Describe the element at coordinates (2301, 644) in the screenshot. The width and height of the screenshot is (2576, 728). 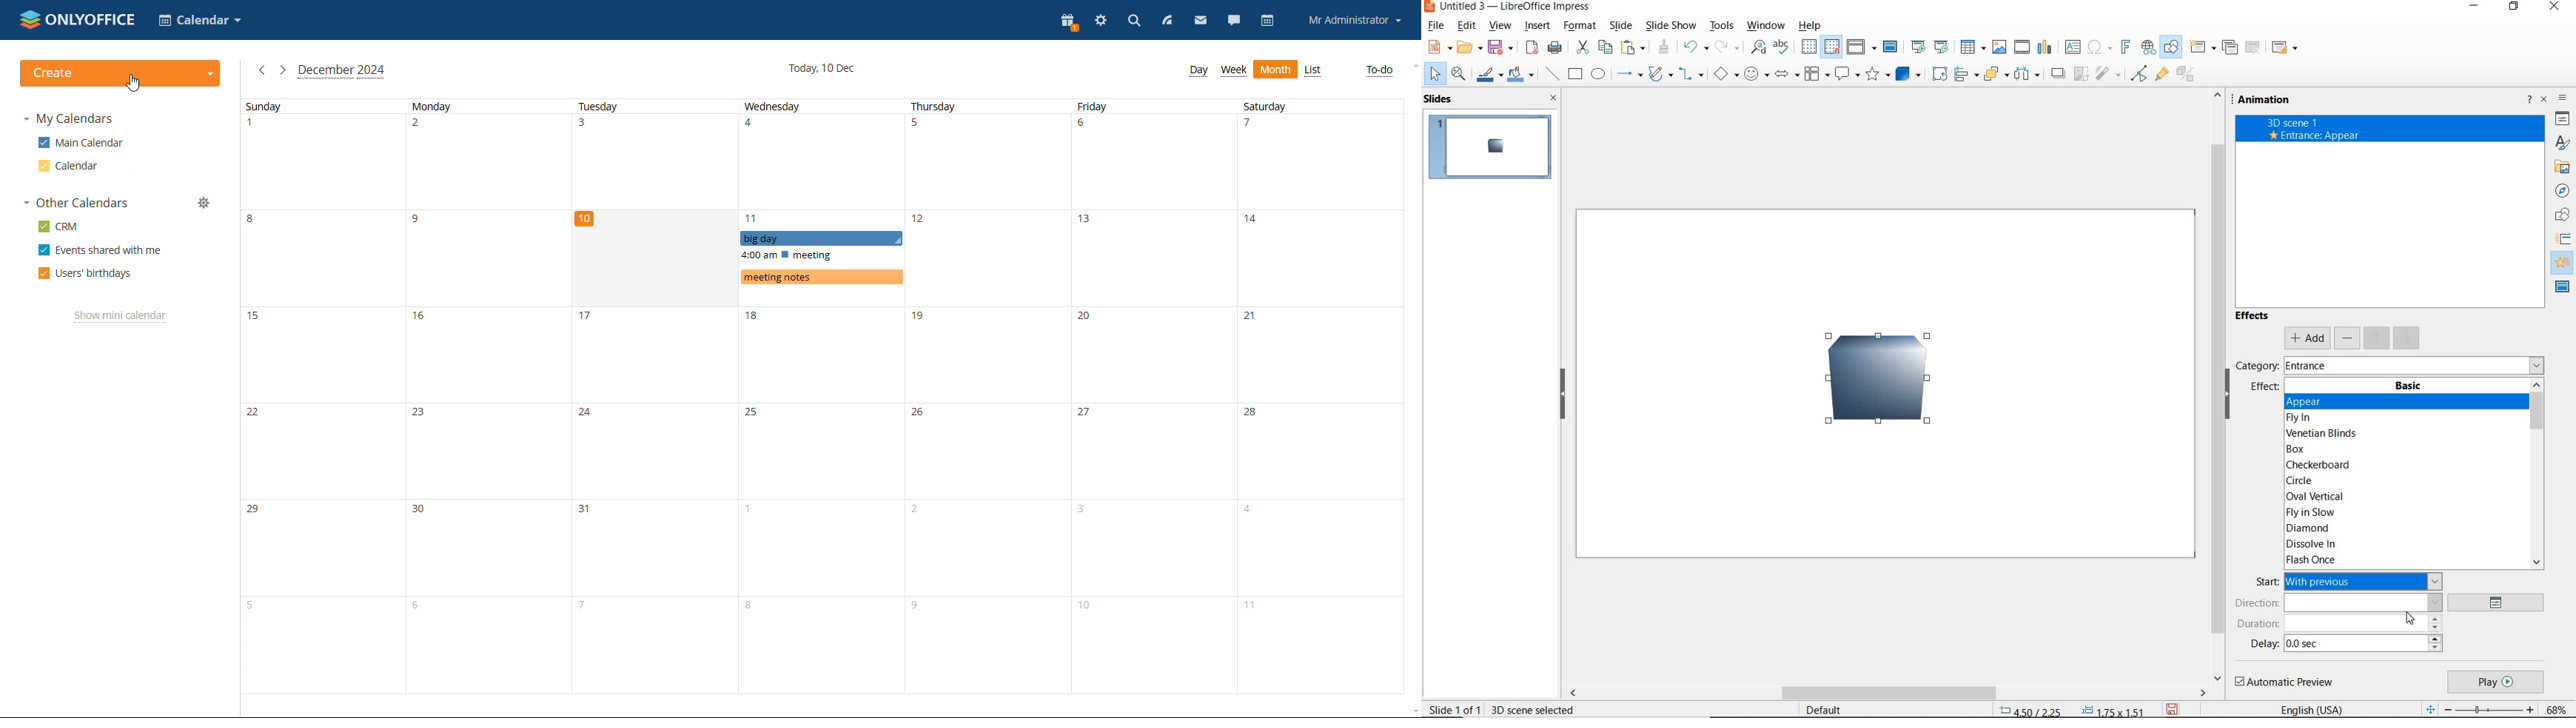
I see `0.0 sec` at that location.